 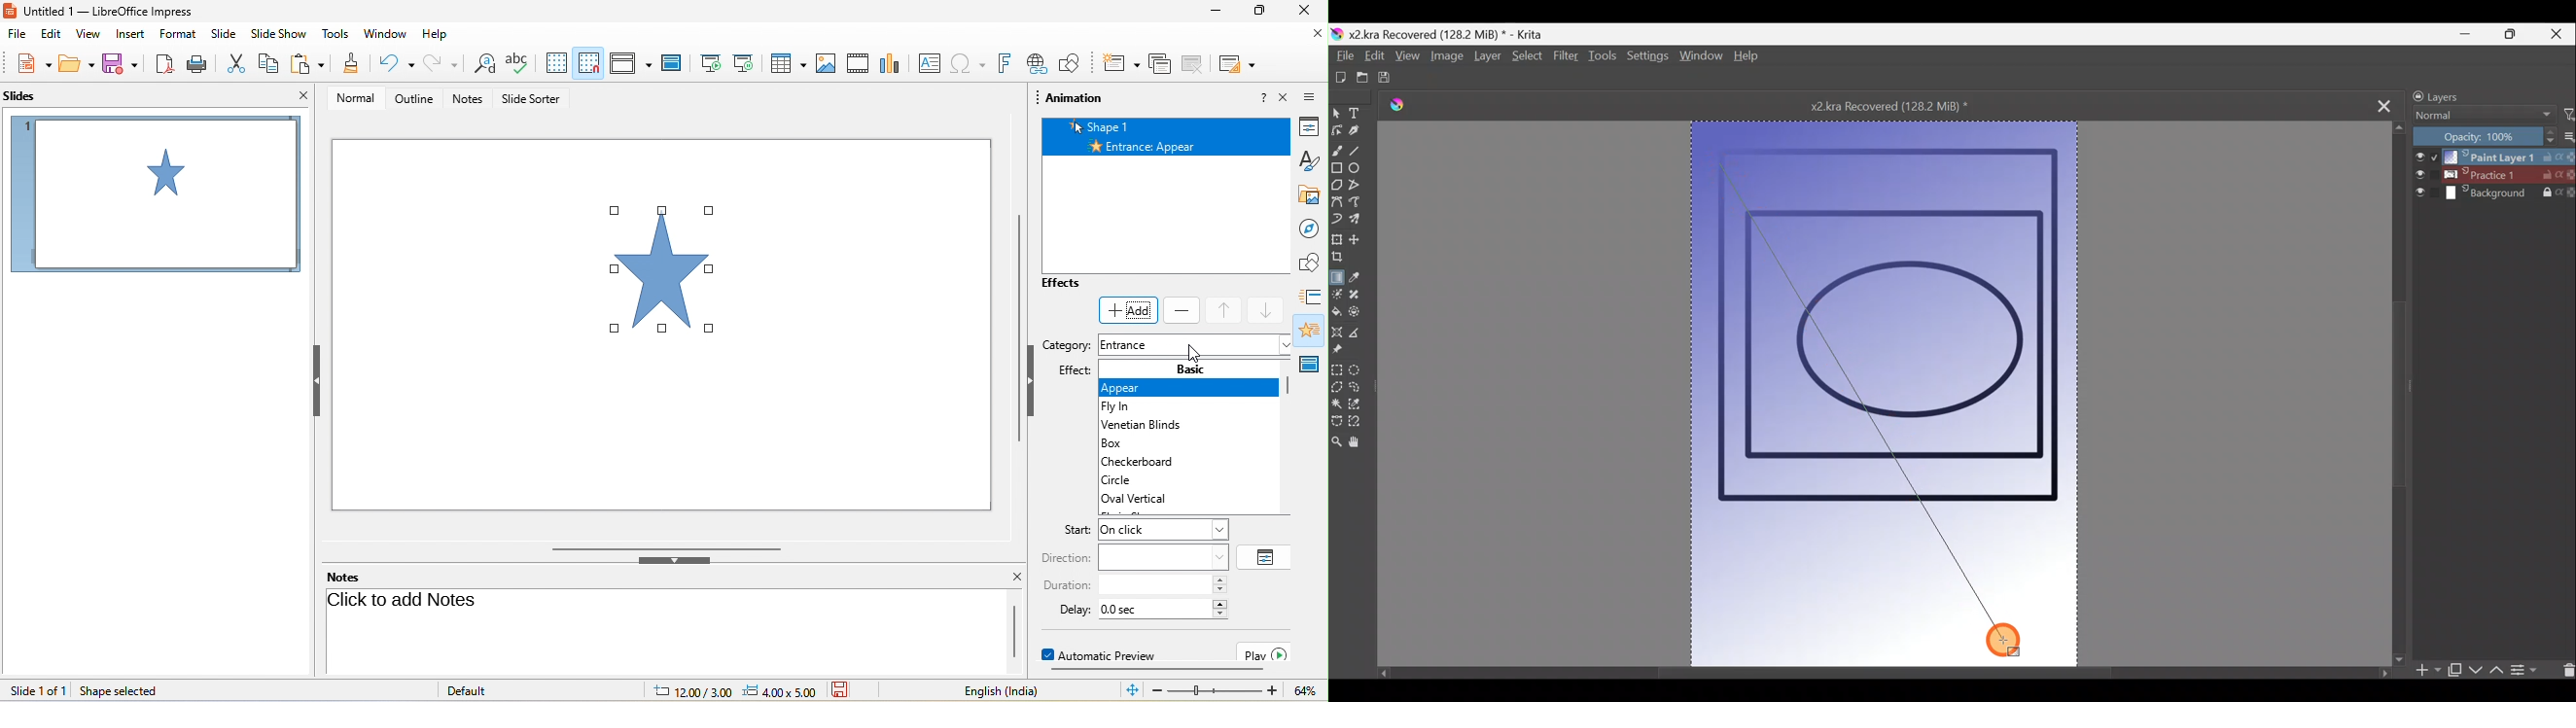 What do you see at coordinates (1336, 388) in the screenshot?
I see `Polgonal selection tool` at bounding box center [1336, 388].